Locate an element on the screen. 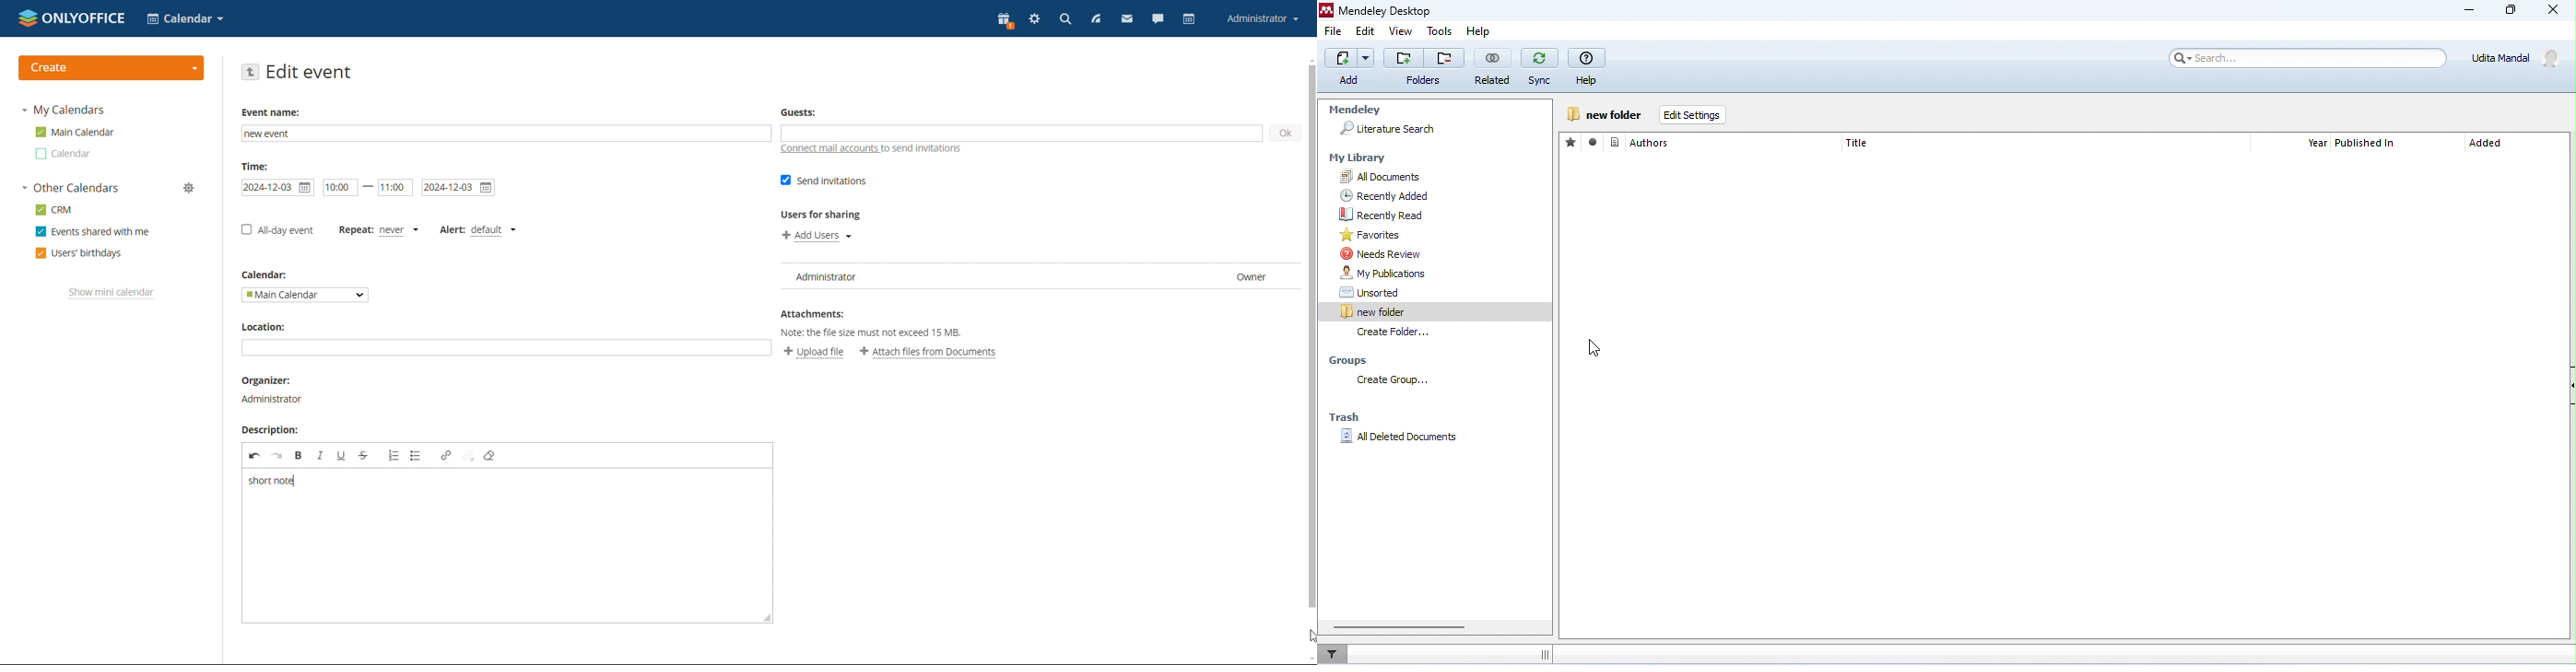 This screenshot has height=672, width=2576. drop down is located at coordinates (1368, 57).